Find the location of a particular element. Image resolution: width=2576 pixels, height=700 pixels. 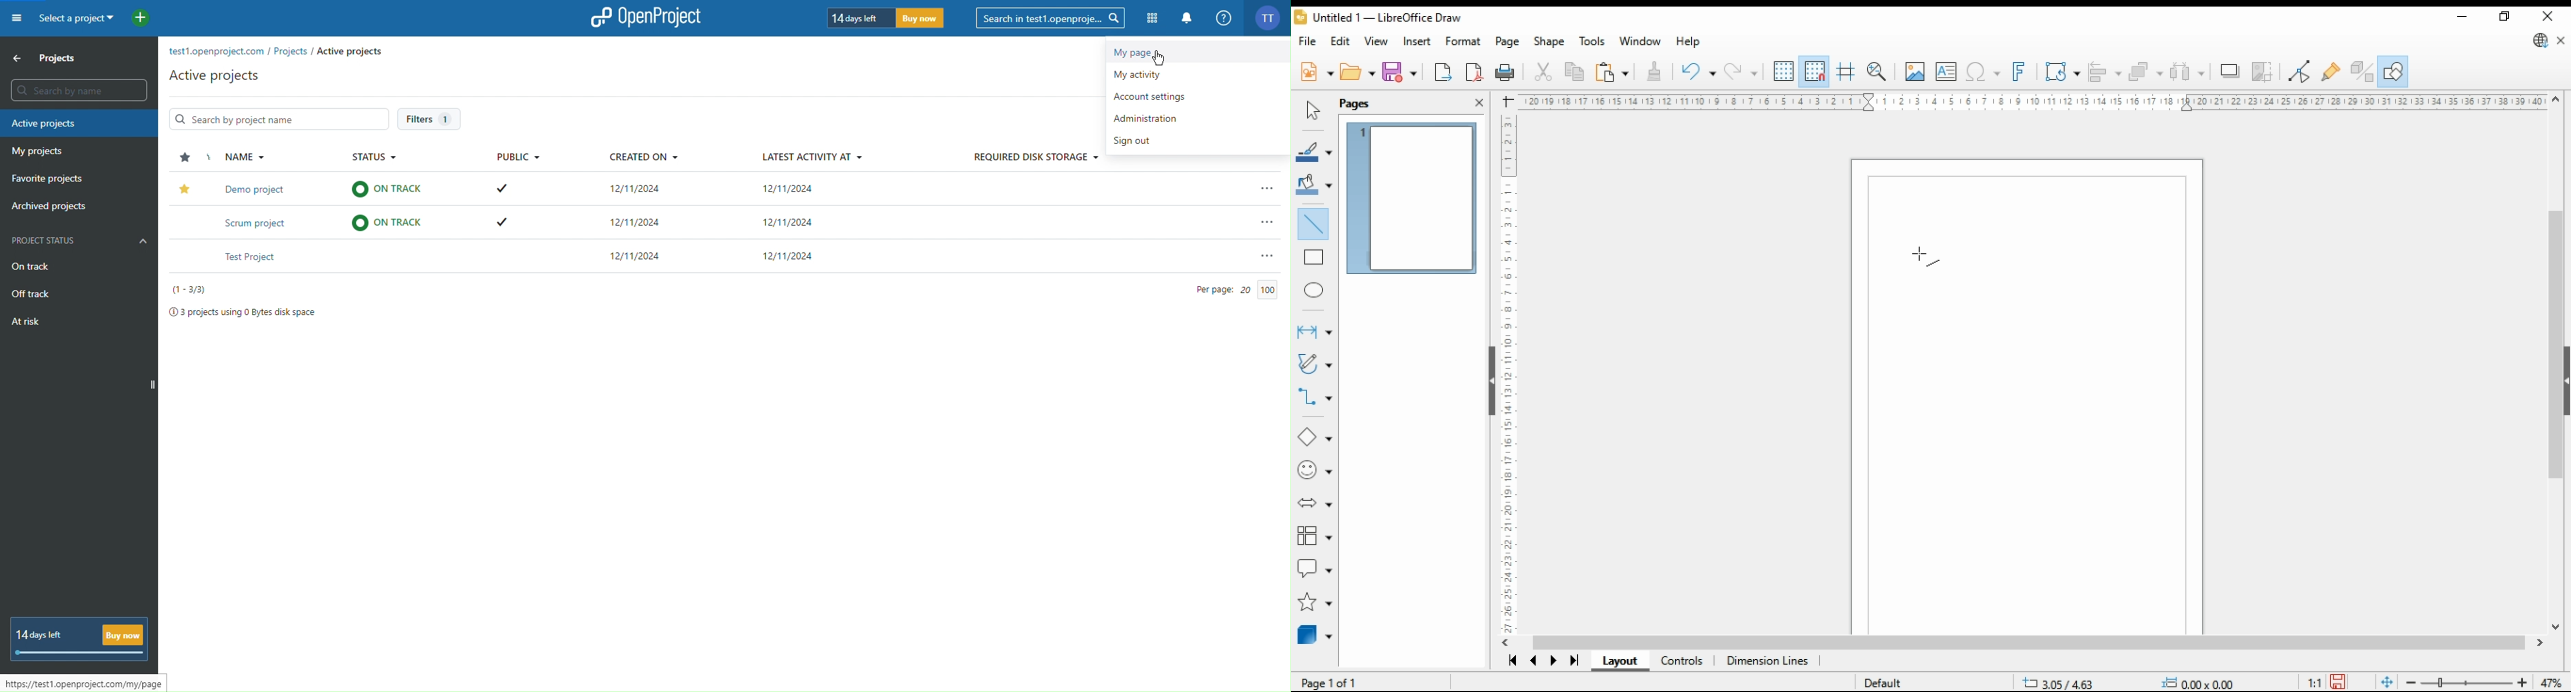

Star is located at coordinates (184, 187).